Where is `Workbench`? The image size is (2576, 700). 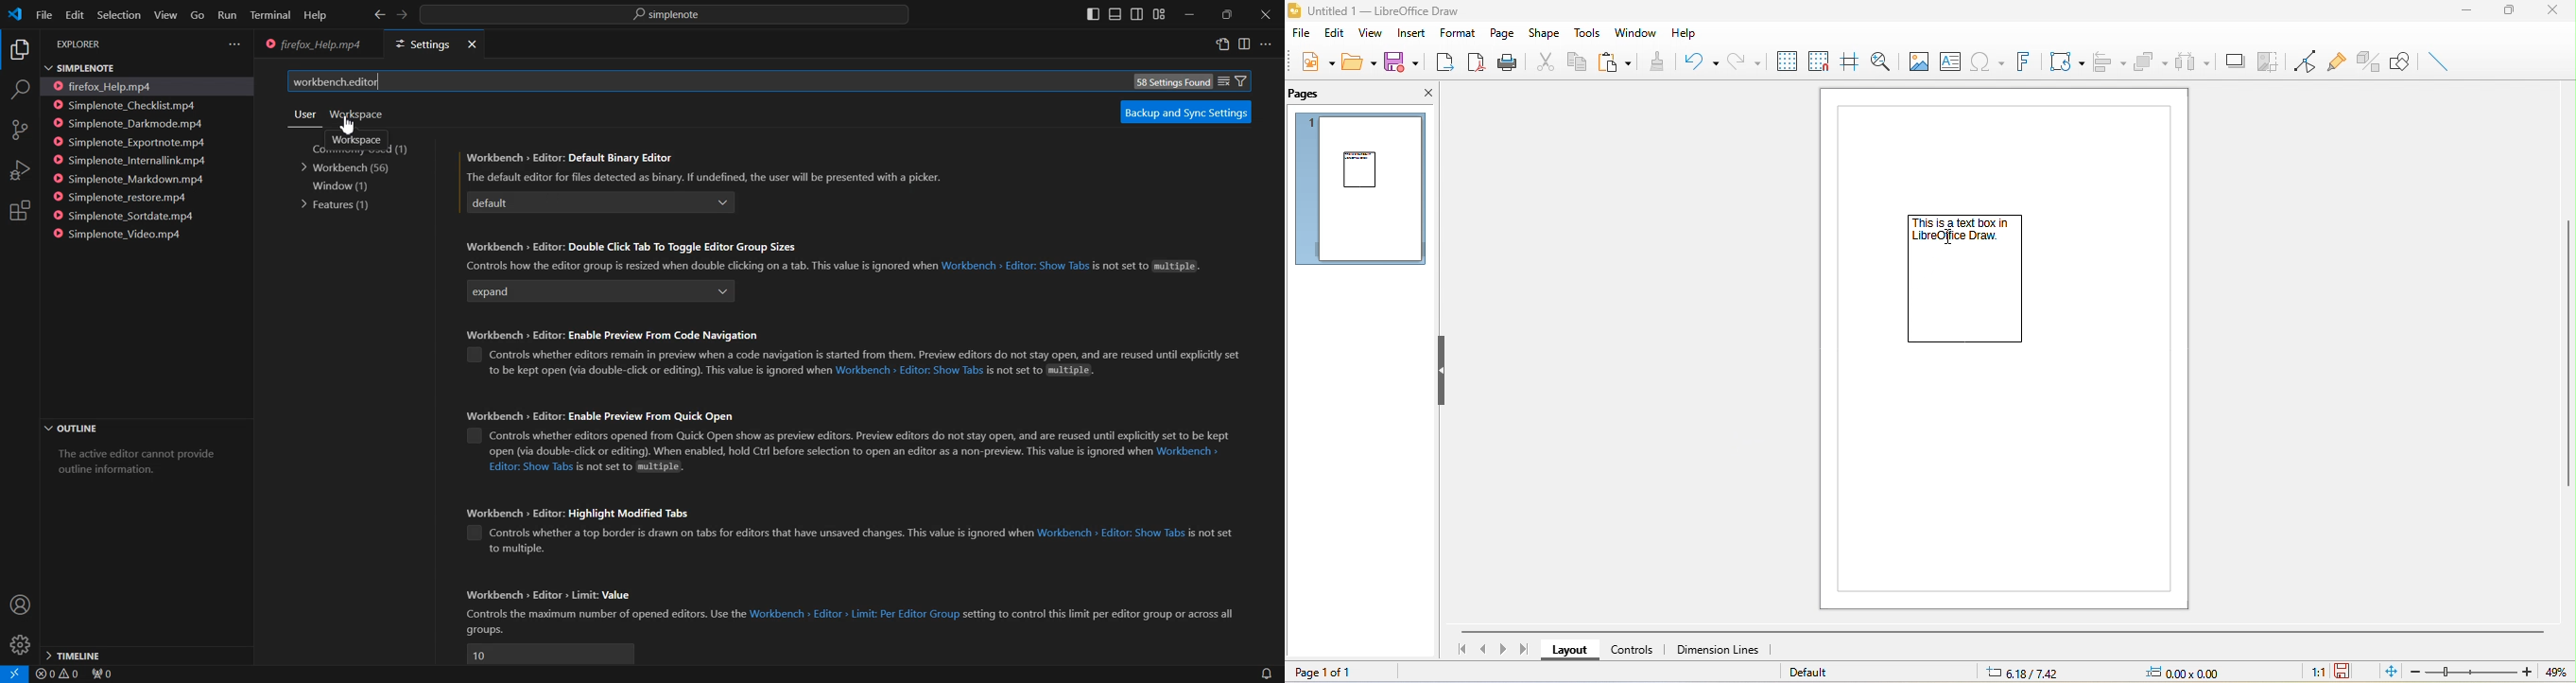
Workbench is located at coordinates (349, 168).